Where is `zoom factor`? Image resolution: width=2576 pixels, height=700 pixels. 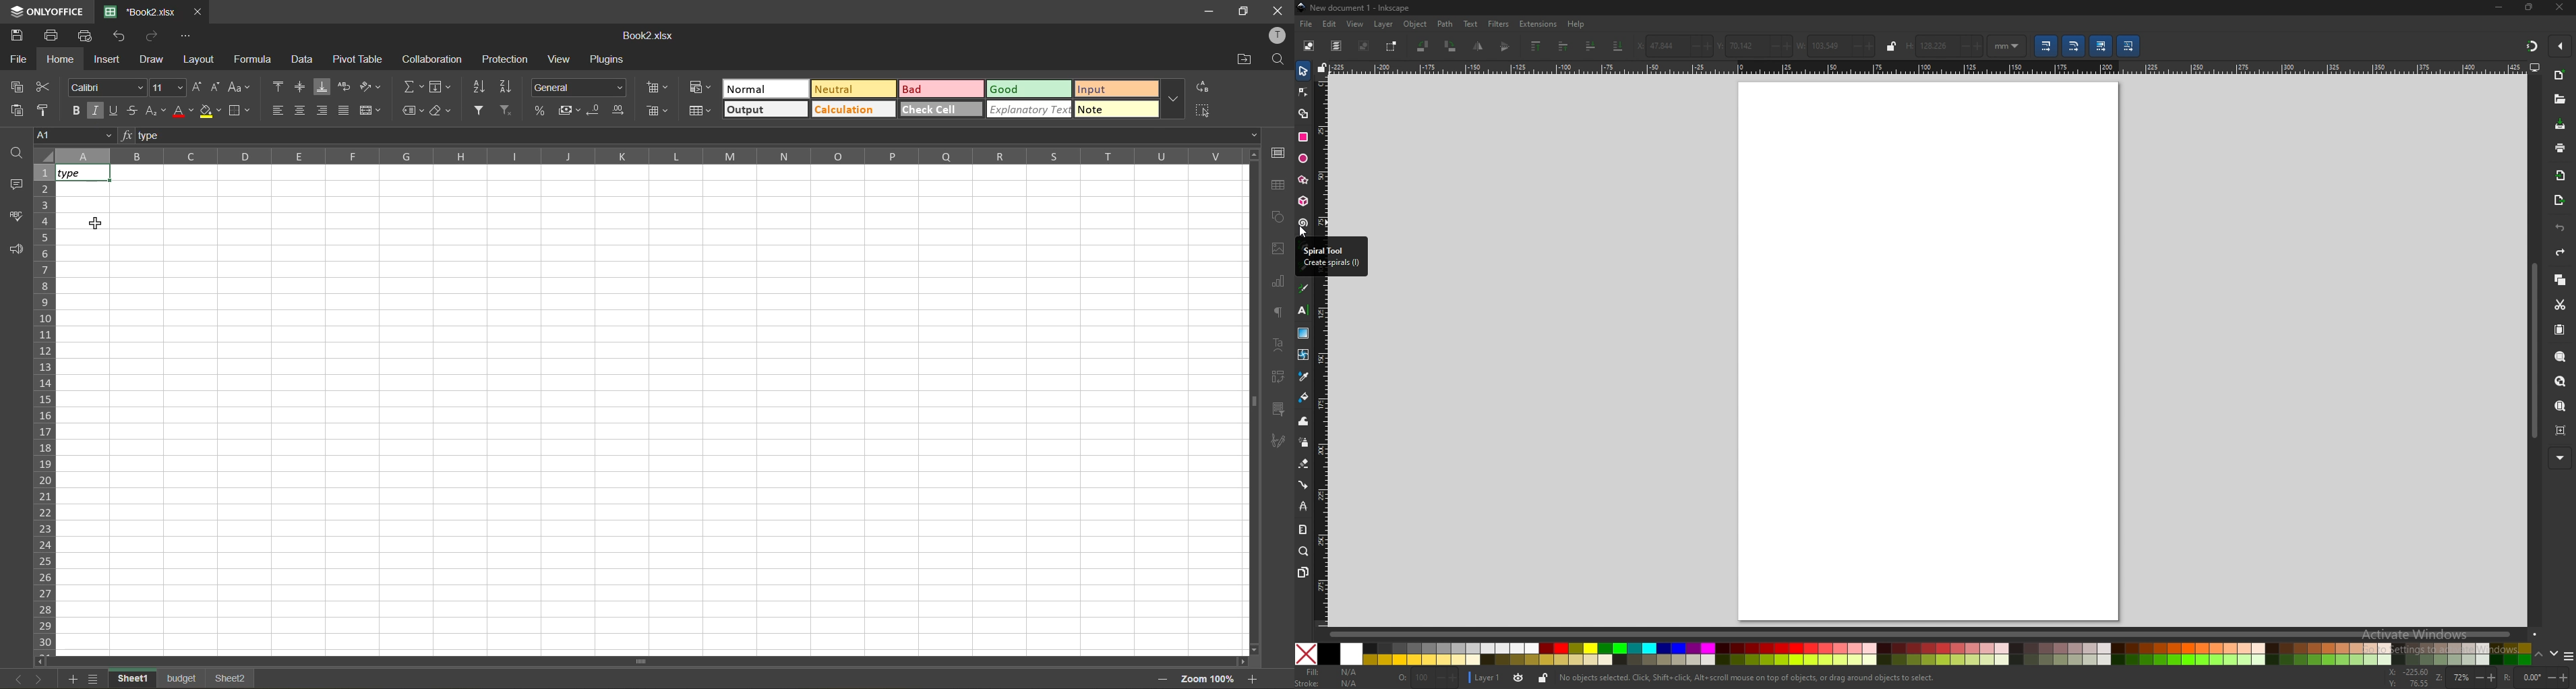 zoom factor is located at coordinates (1206, 680).